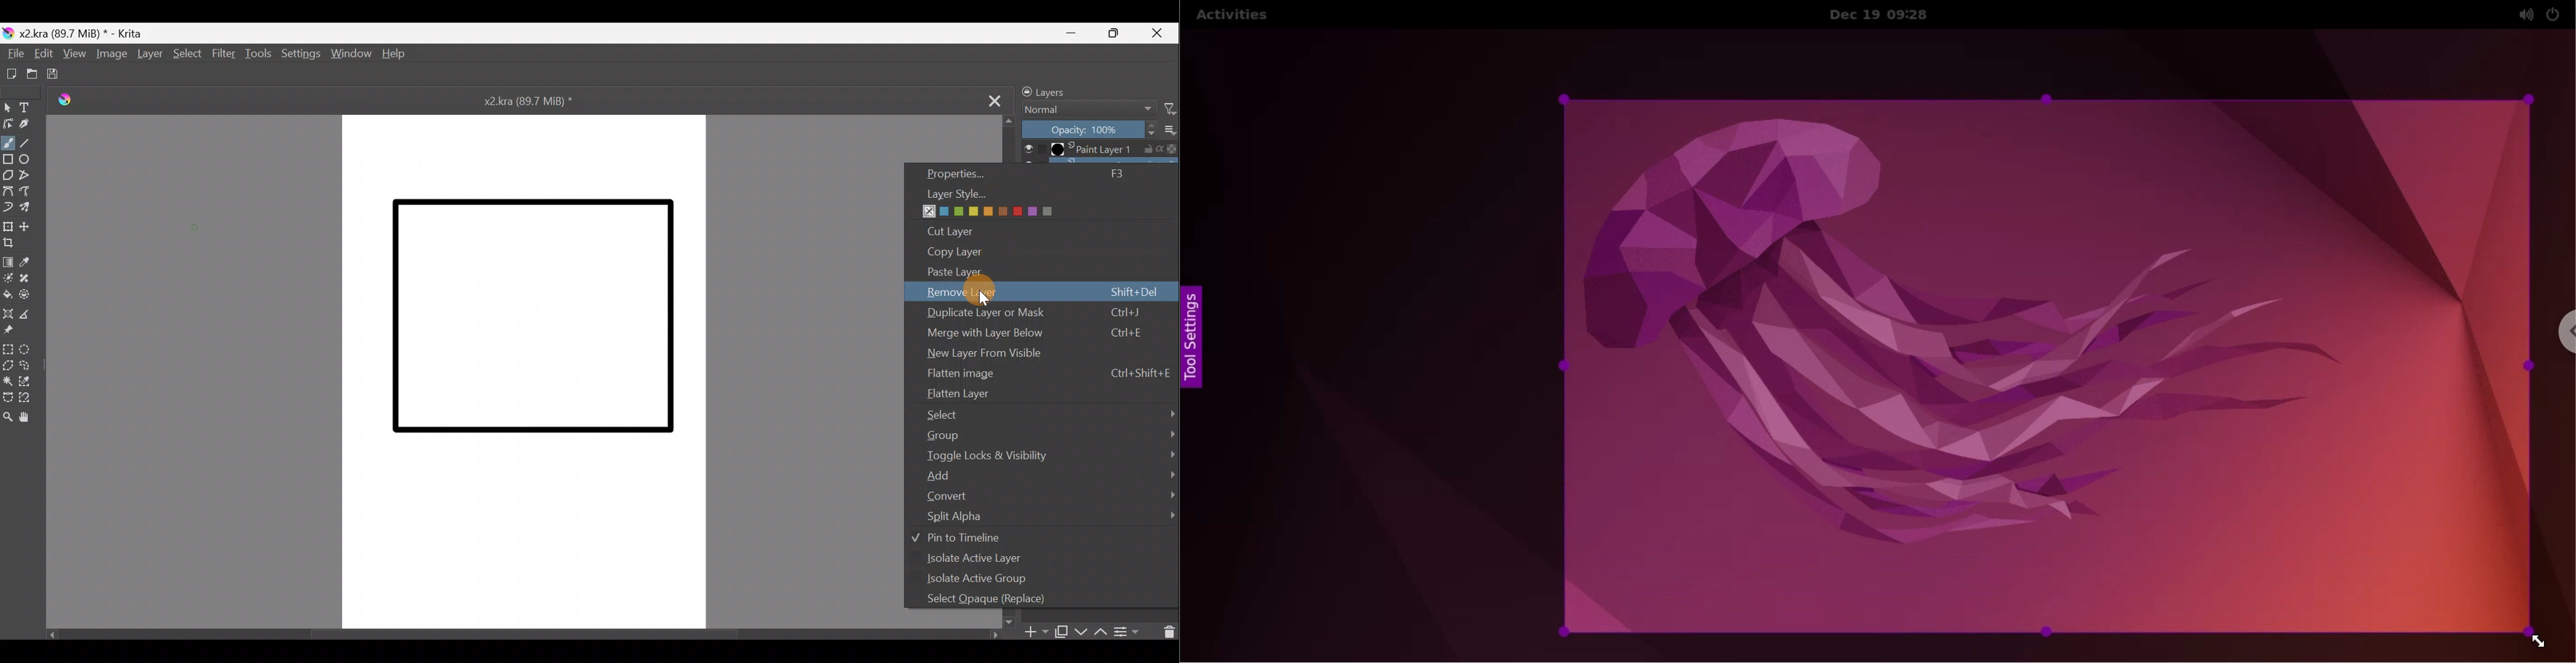 Image resolution: width=2576 pixels, height=672 pixels. Describe the element at coordinates (976, 560) in the screenshot. I see `Isolate active layer` at that location.